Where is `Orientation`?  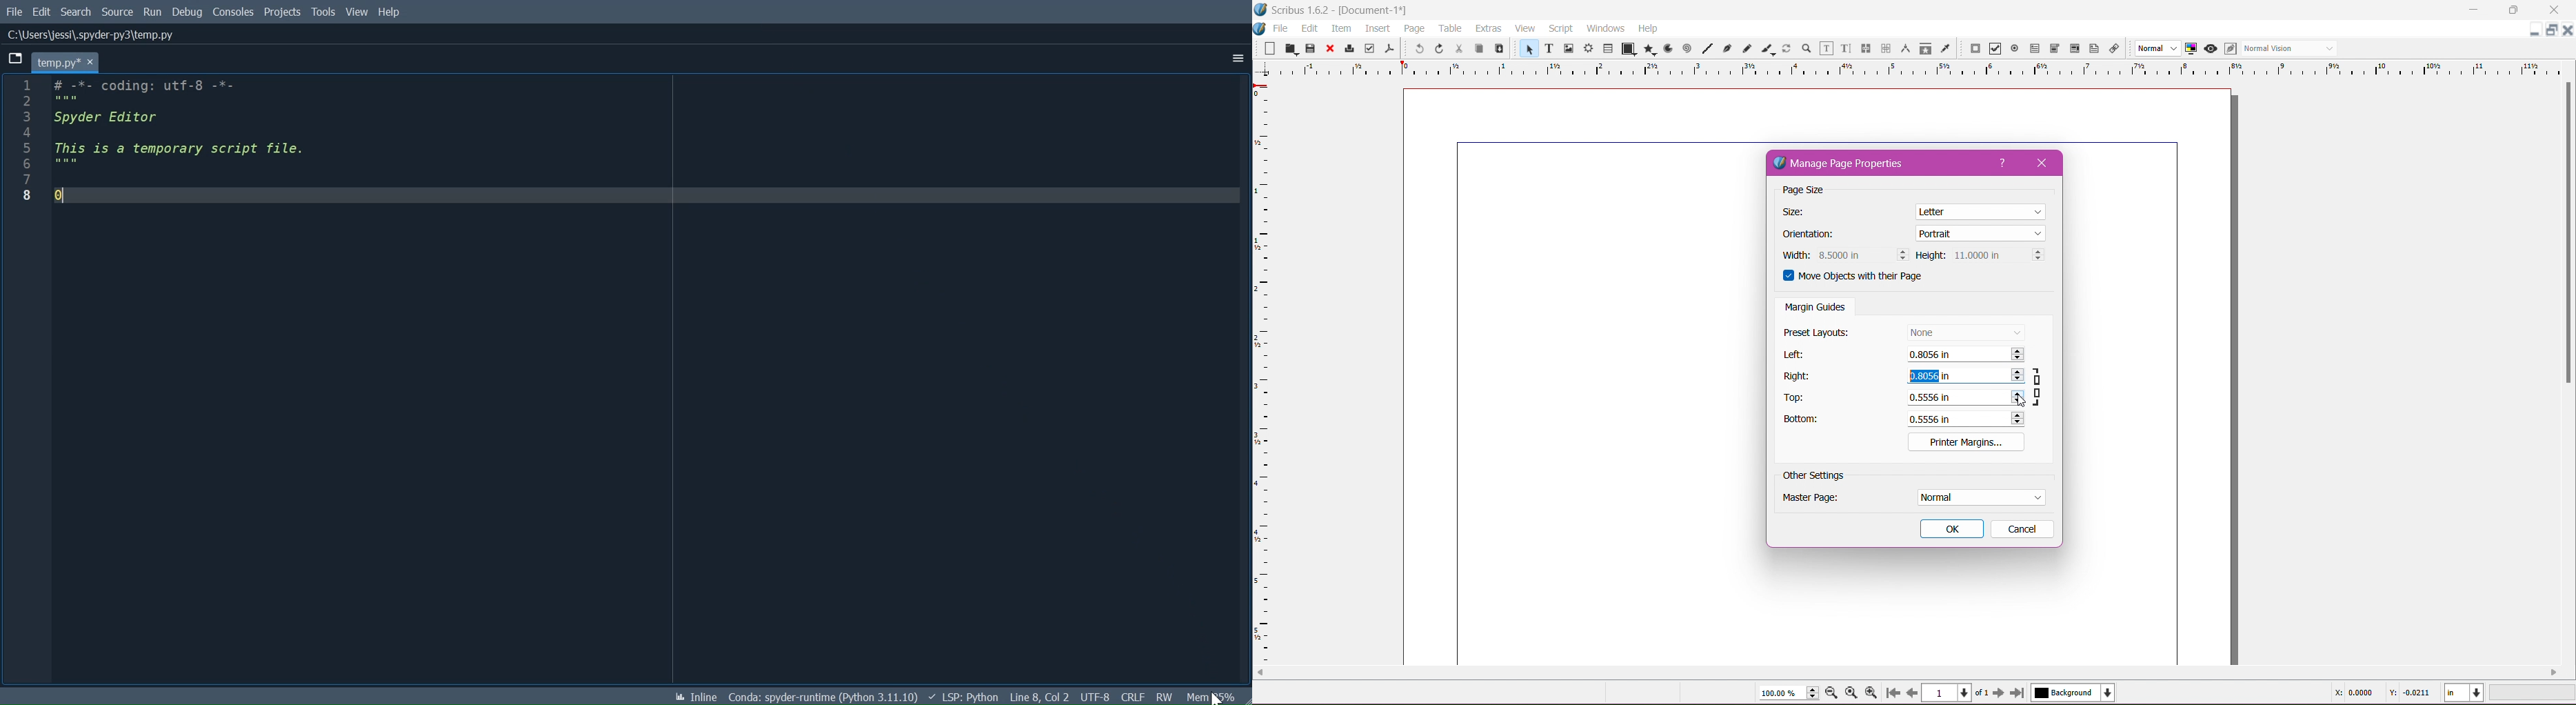
Orientation is located at coordinates (1815, 235).